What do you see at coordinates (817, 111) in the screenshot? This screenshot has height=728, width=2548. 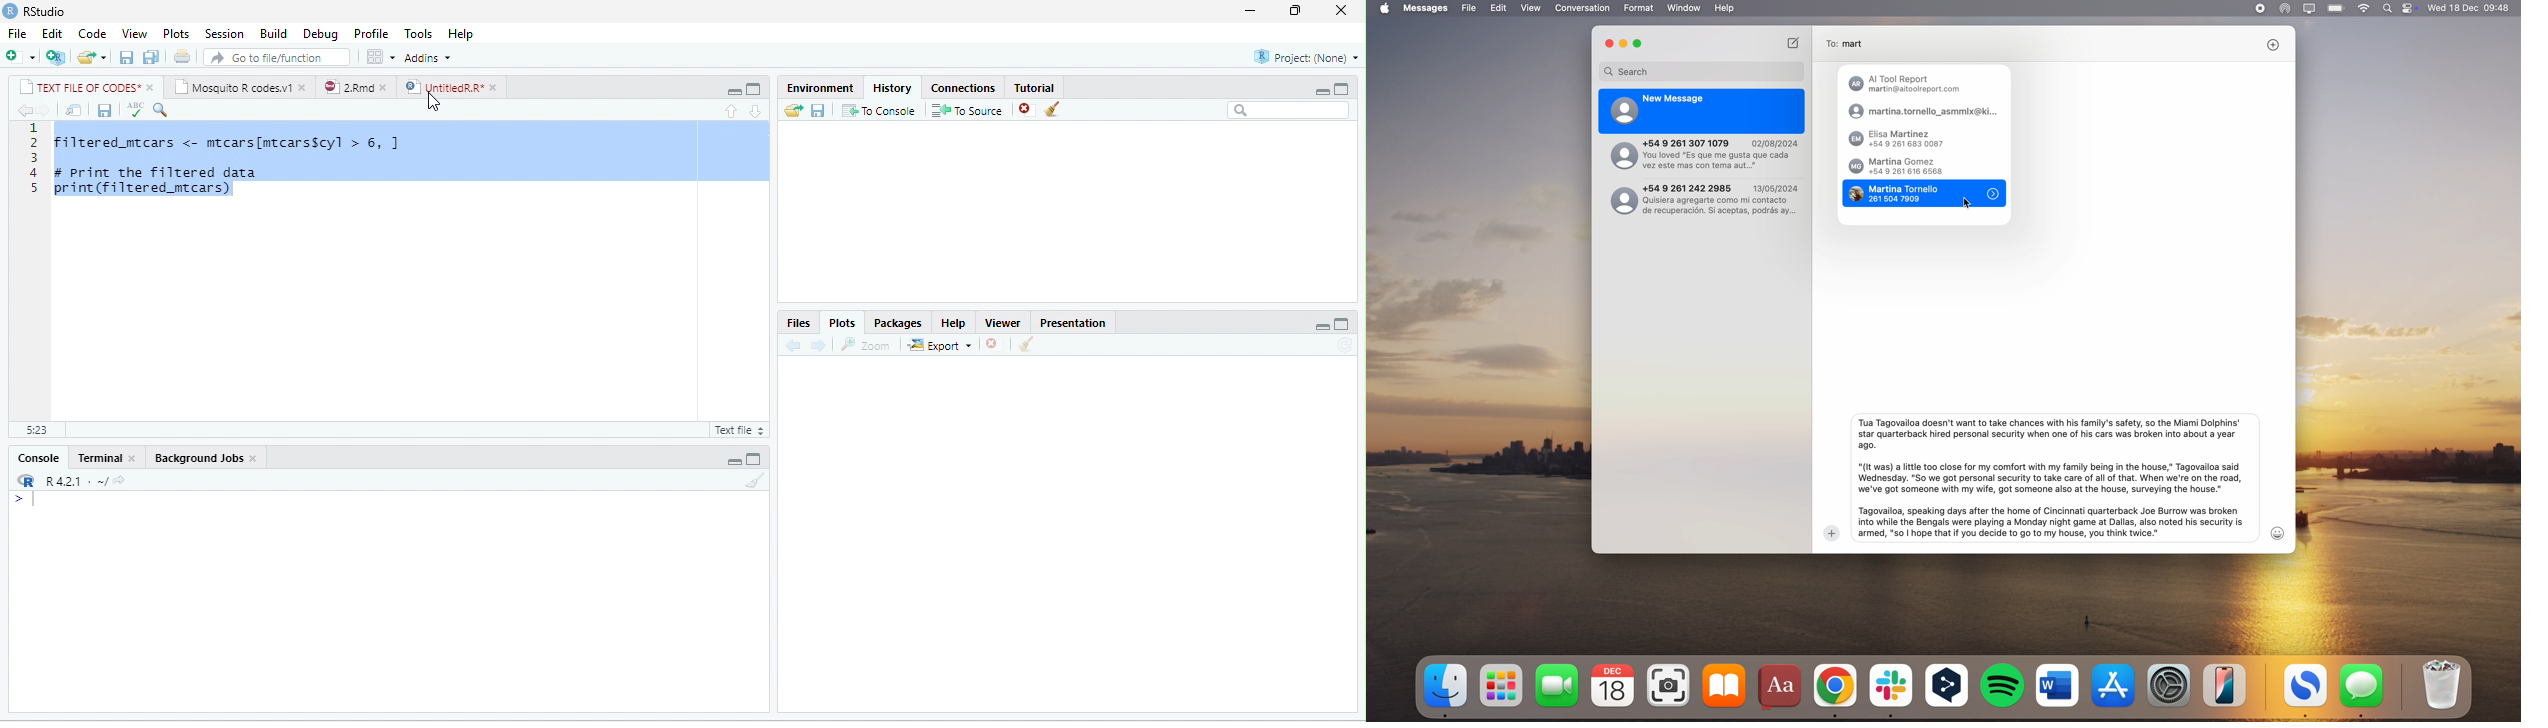 I see `save` at bounding box center [817, 111].